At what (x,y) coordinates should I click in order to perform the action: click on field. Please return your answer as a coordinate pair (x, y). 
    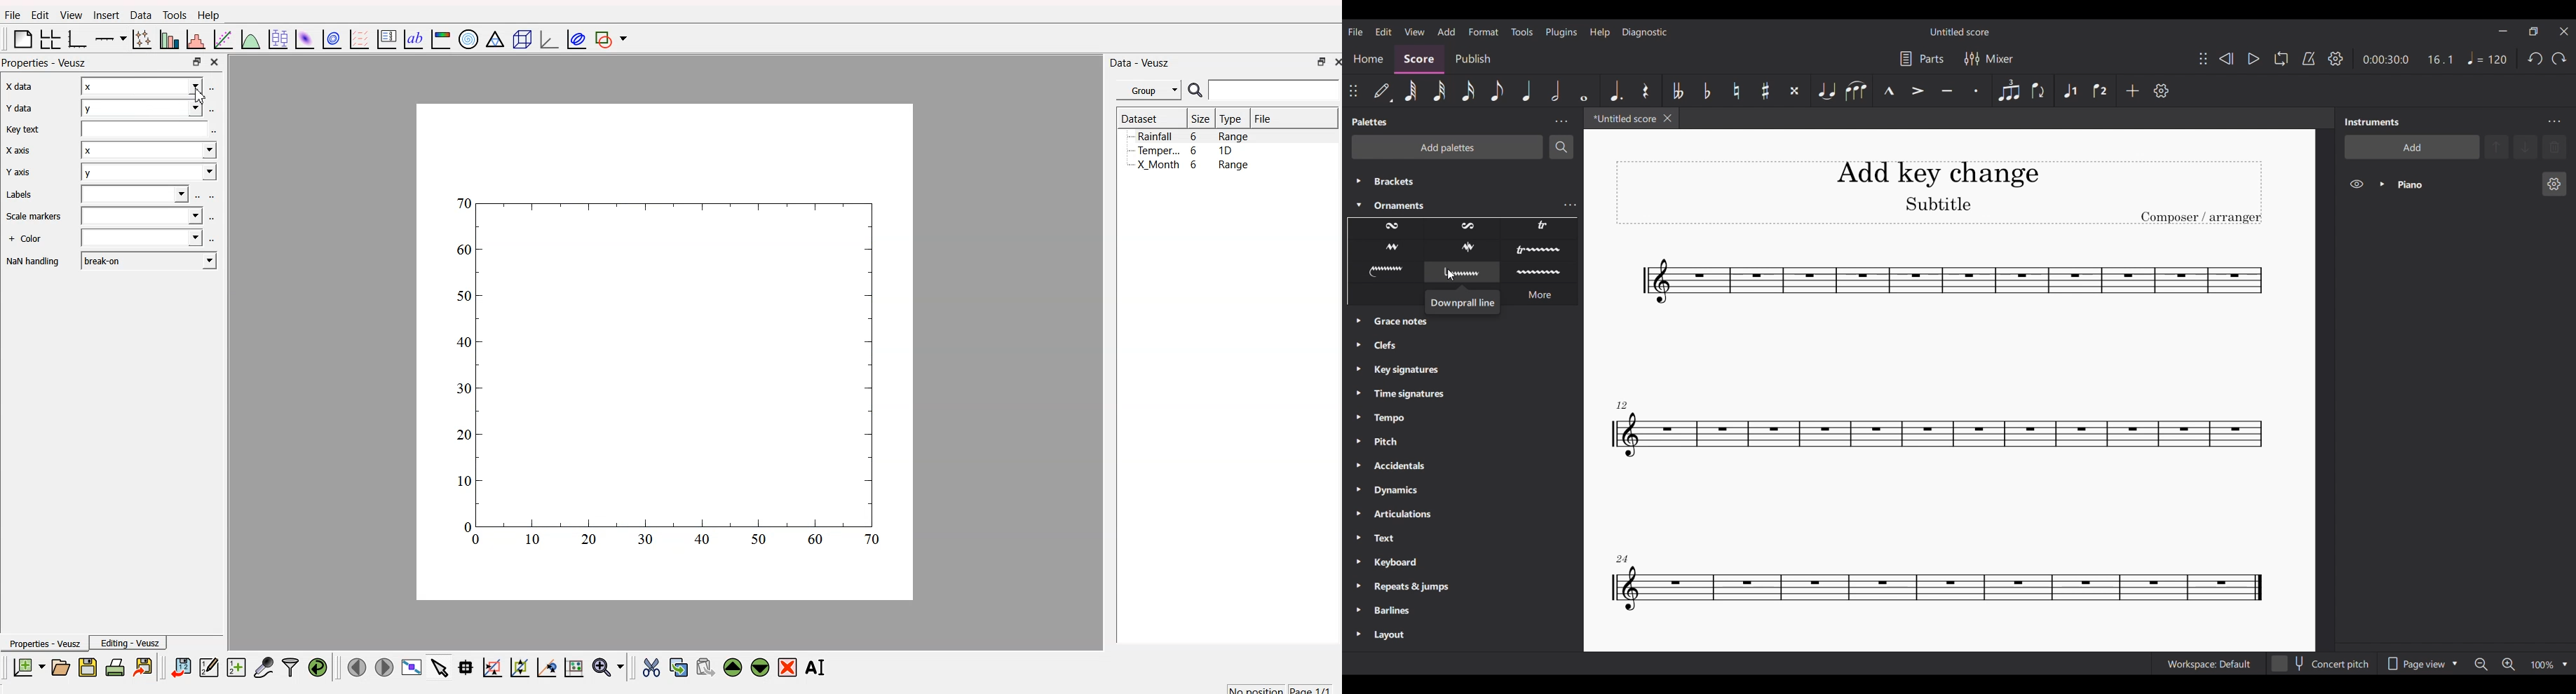
    Looking at the image, I should click on (144, 216).